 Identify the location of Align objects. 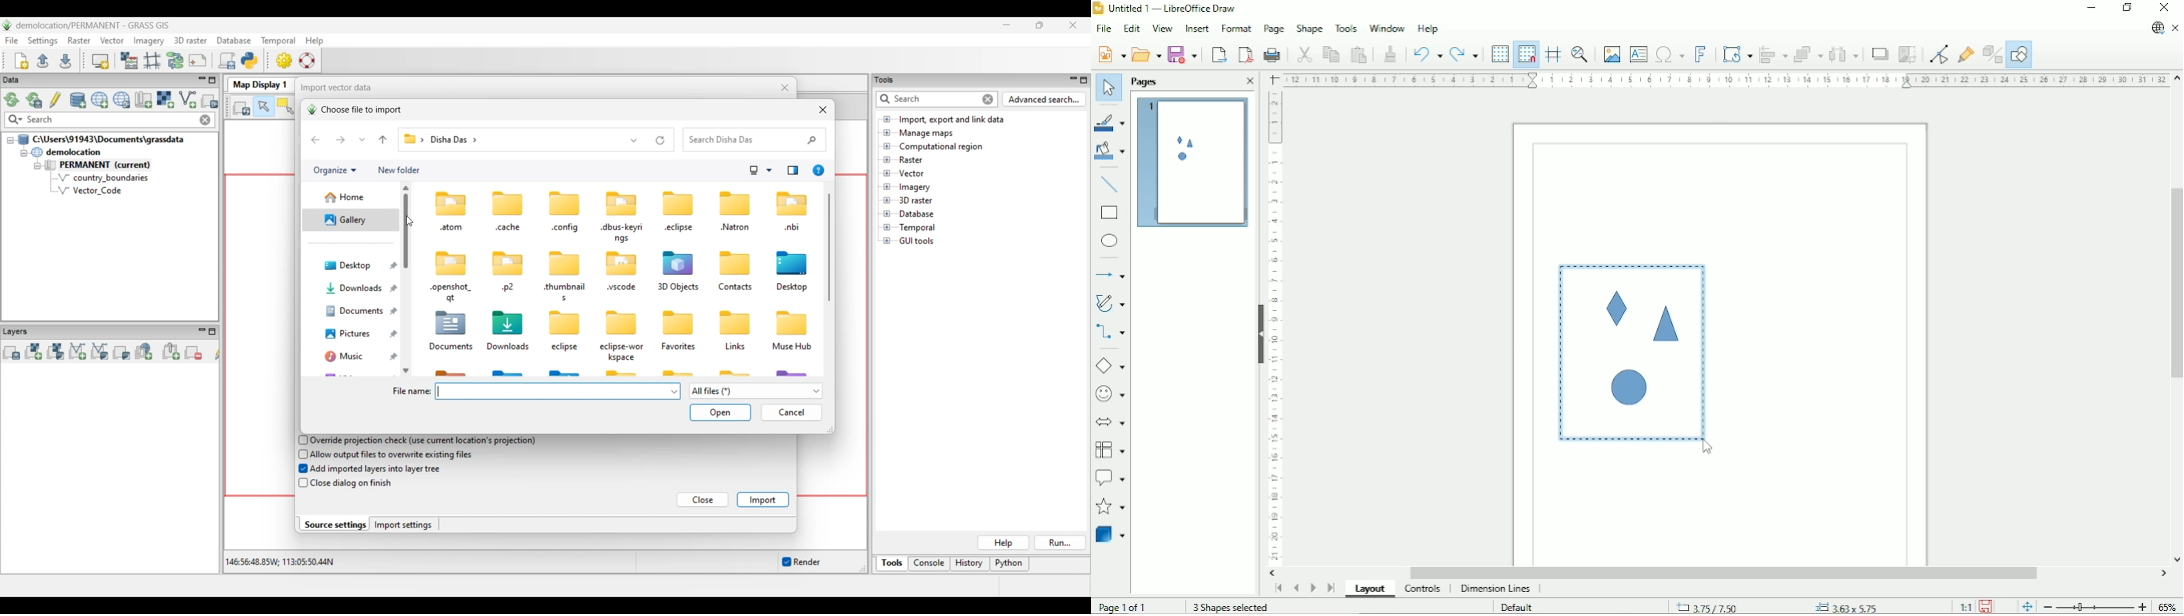
(1773, 54).